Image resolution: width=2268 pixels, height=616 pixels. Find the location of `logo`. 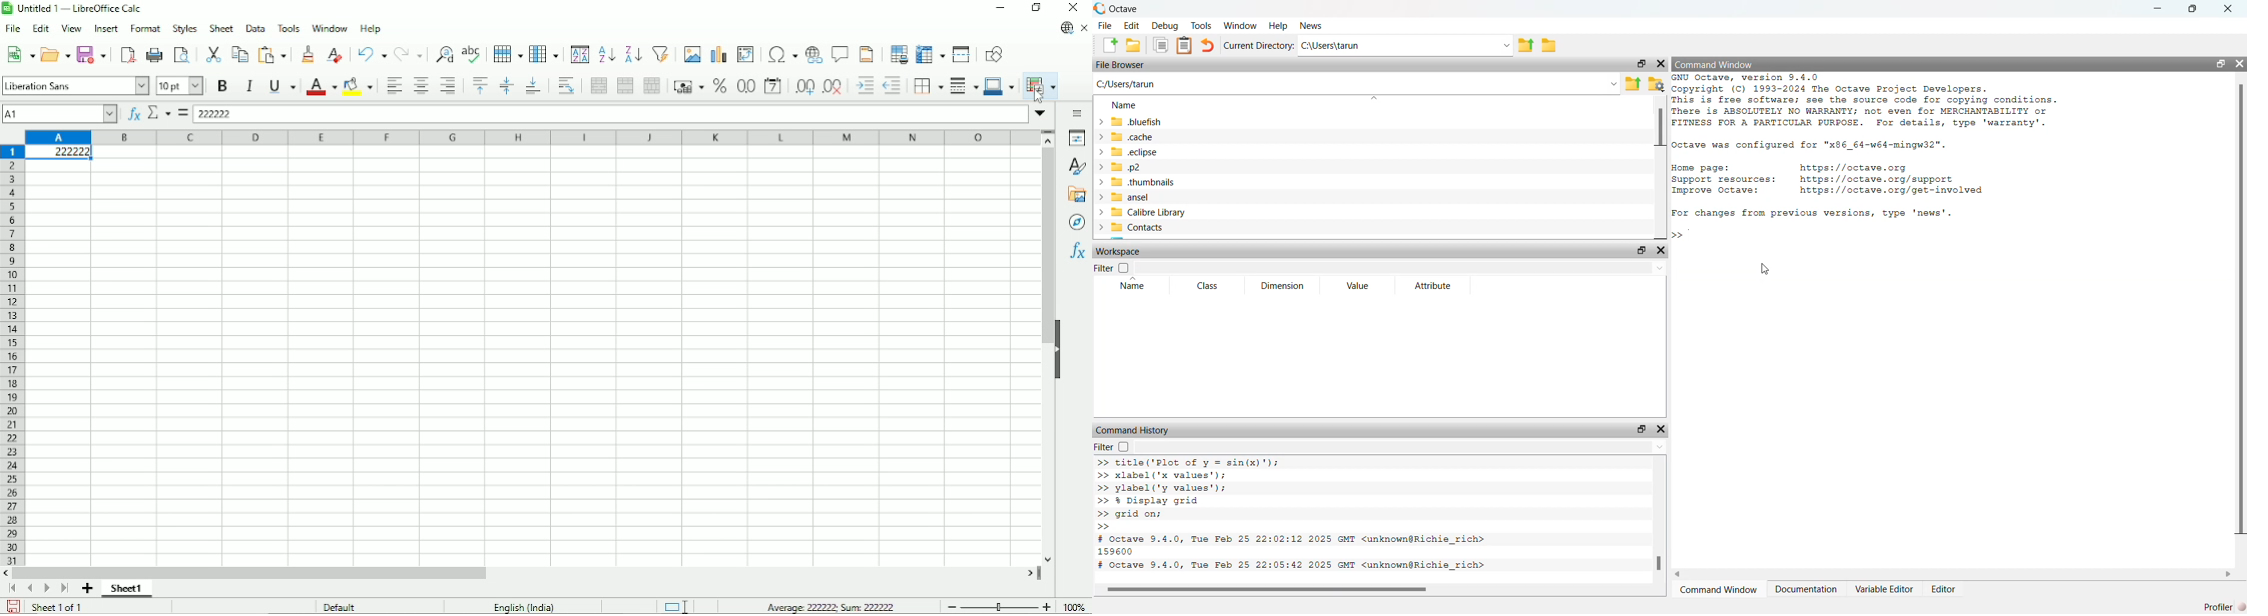

logo is located at coordinates (1099, 8).